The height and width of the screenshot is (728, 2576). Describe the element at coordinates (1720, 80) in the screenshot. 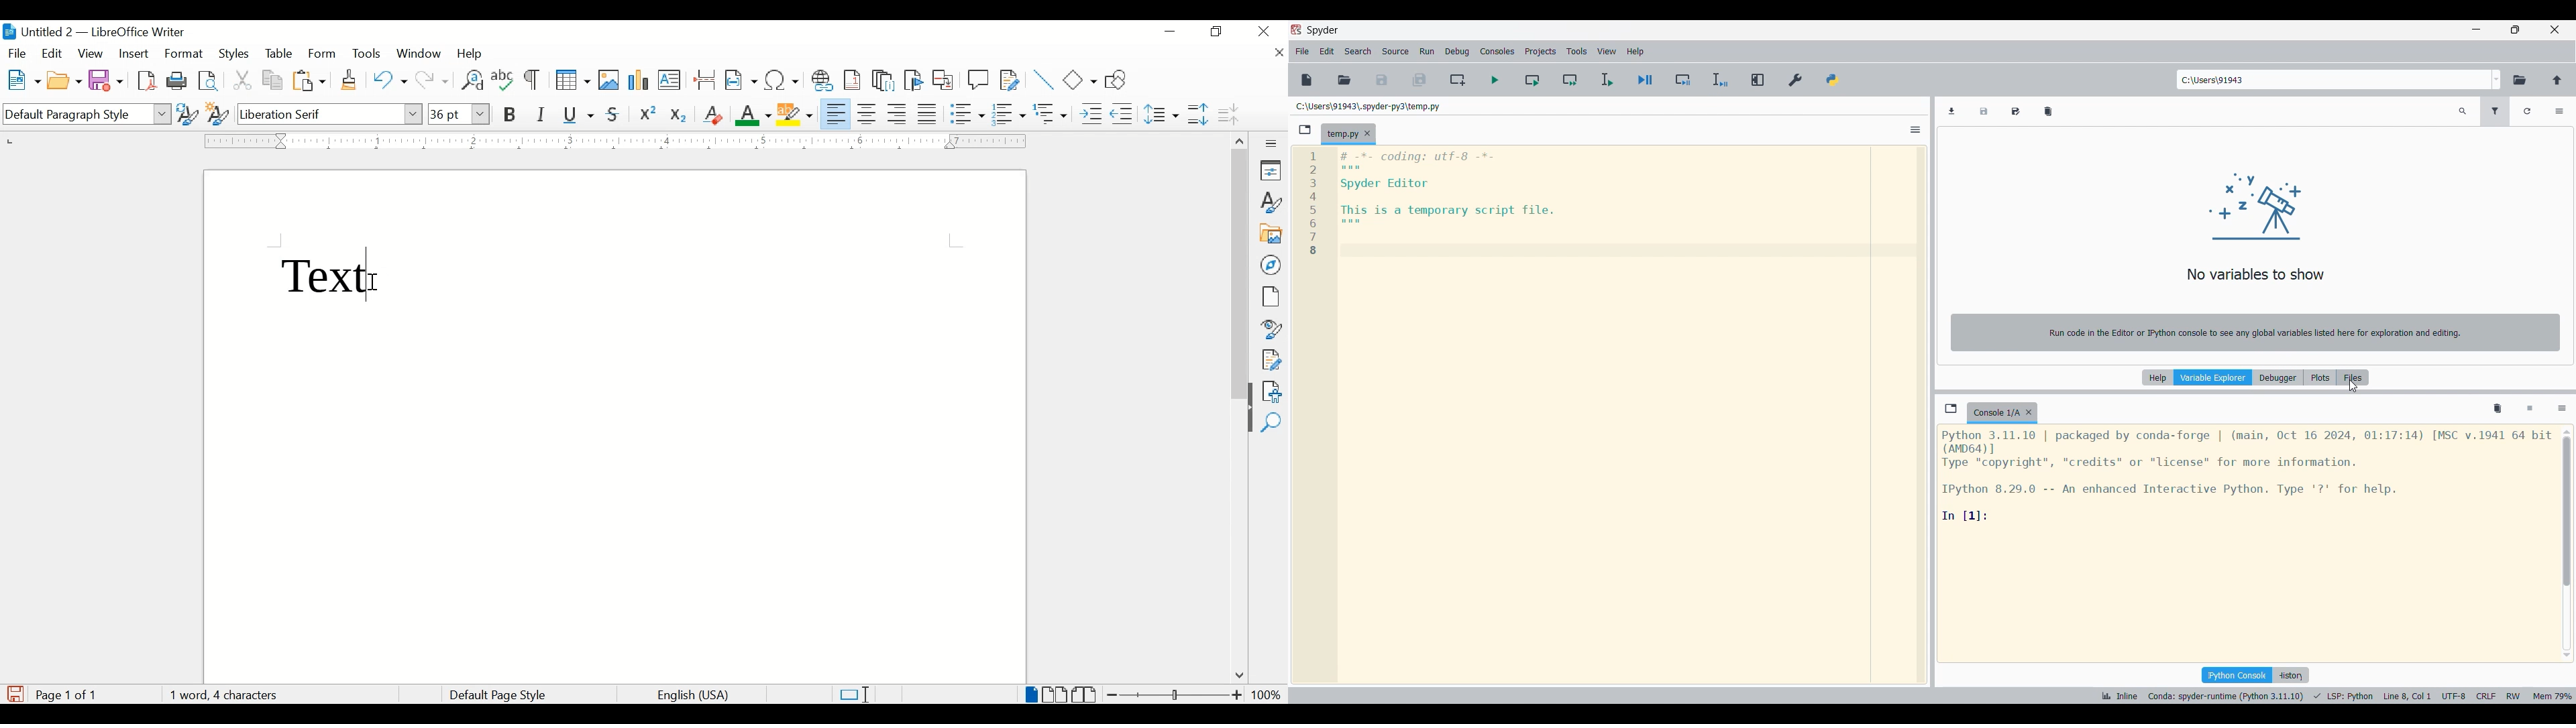

I see `Debug selection/current line` at that location.